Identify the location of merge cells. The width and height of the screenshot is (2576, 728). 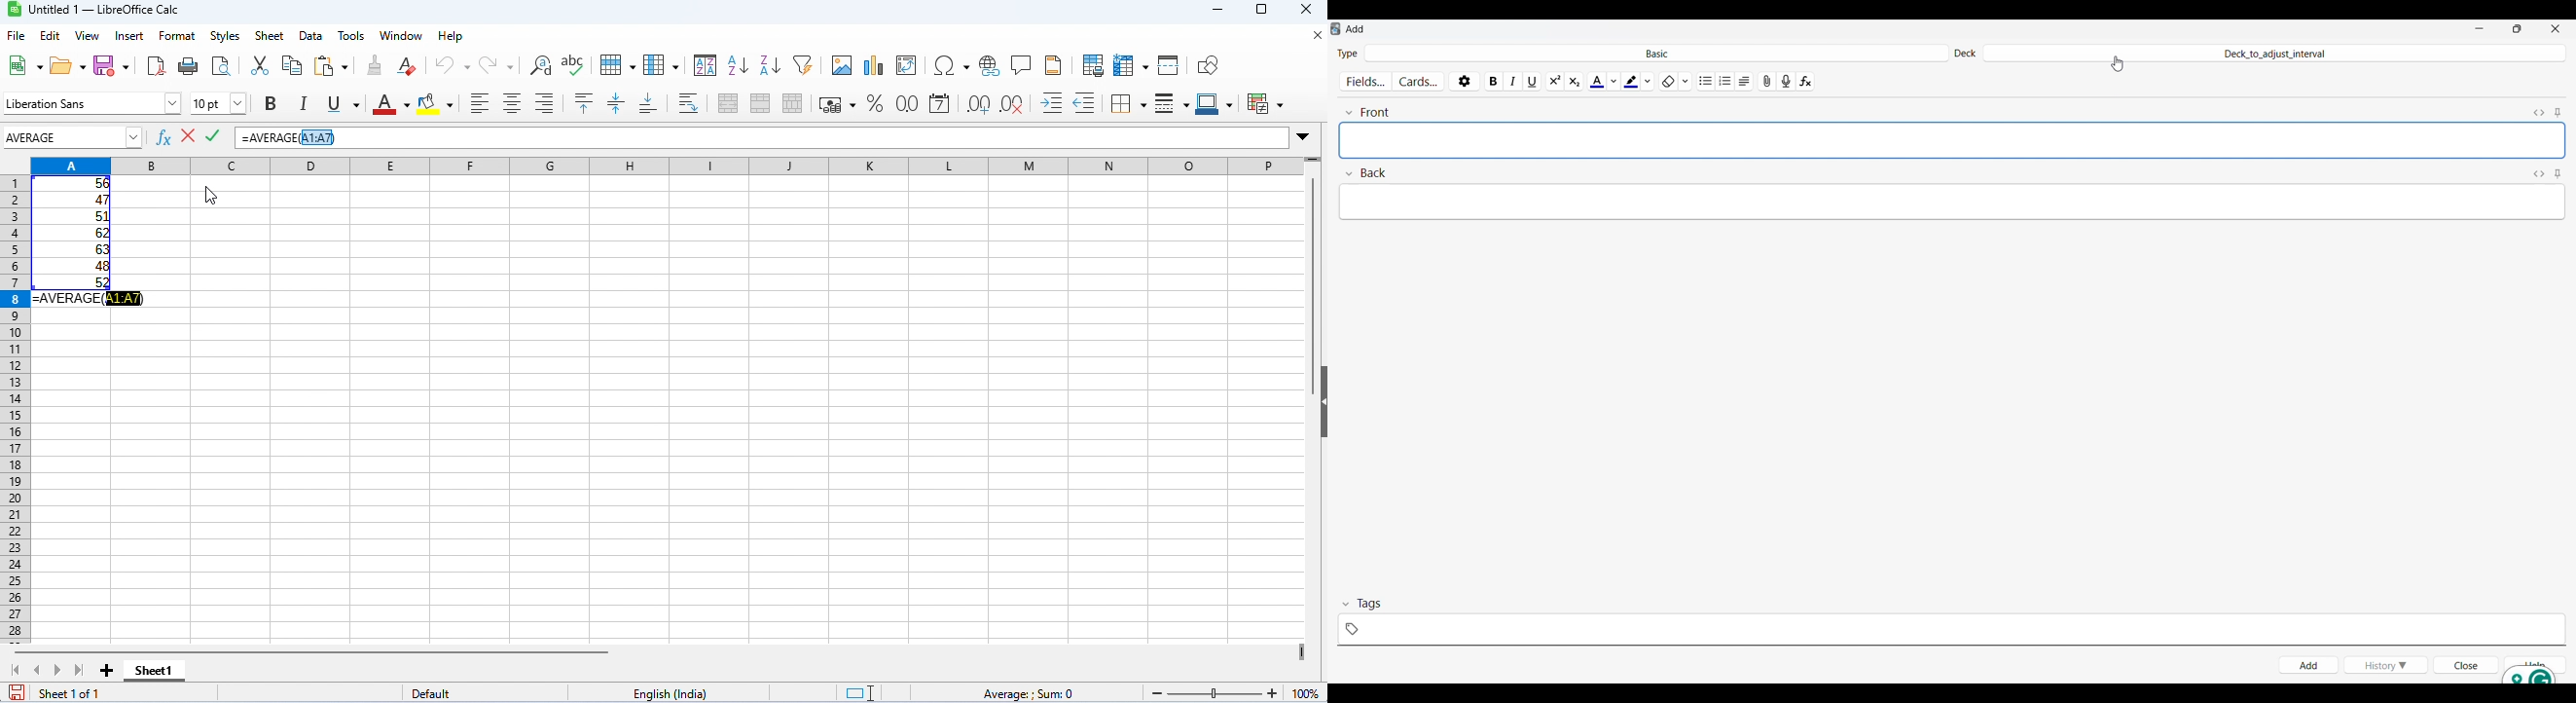
(760, 103).